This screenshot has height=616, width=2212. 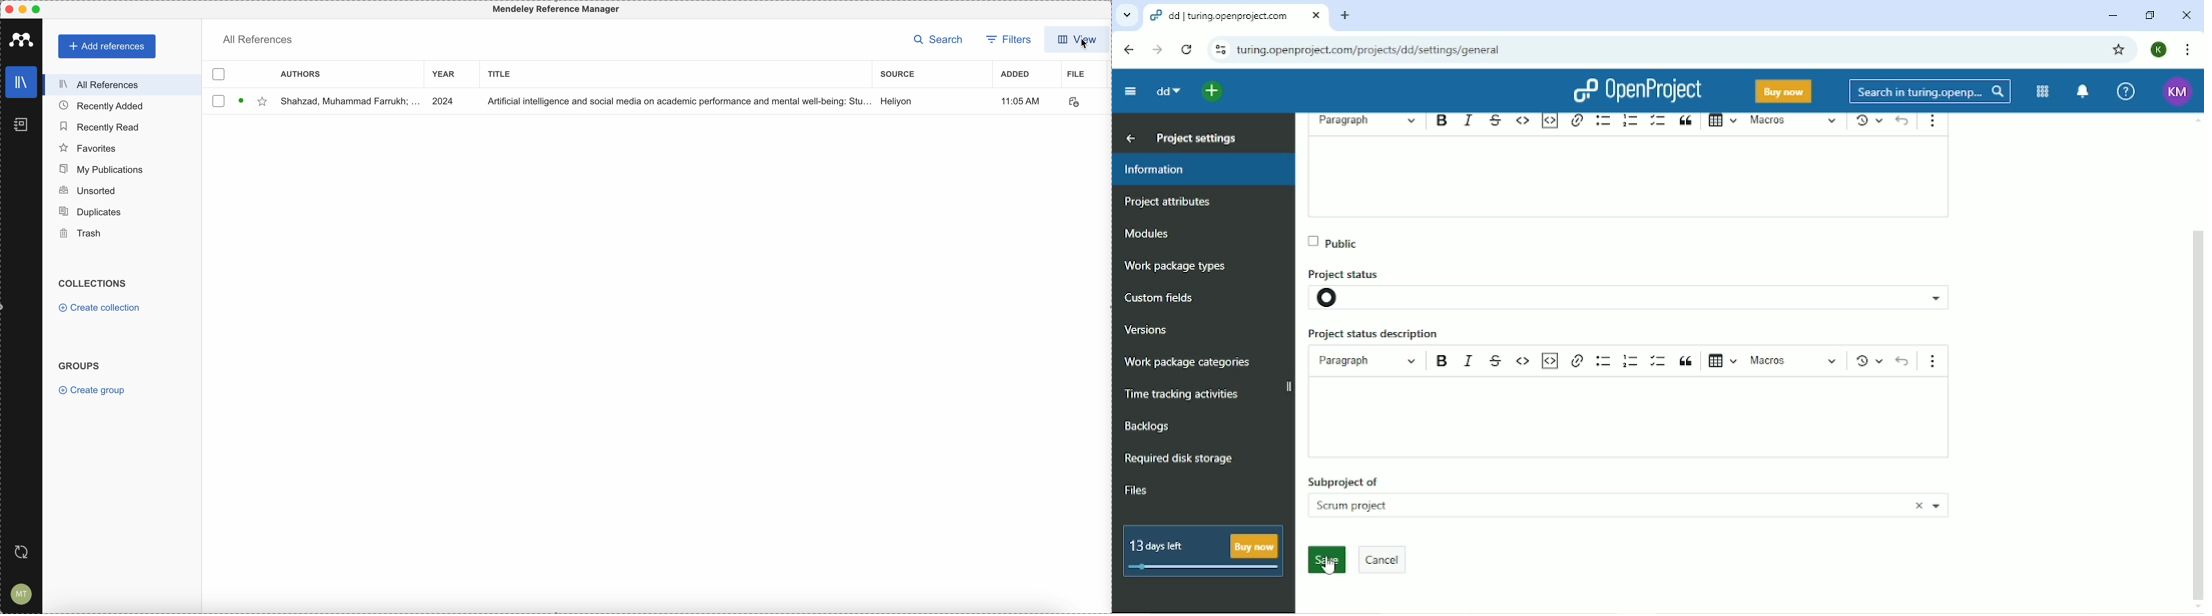 I want to click on download document, so click(x=1075, y=104).